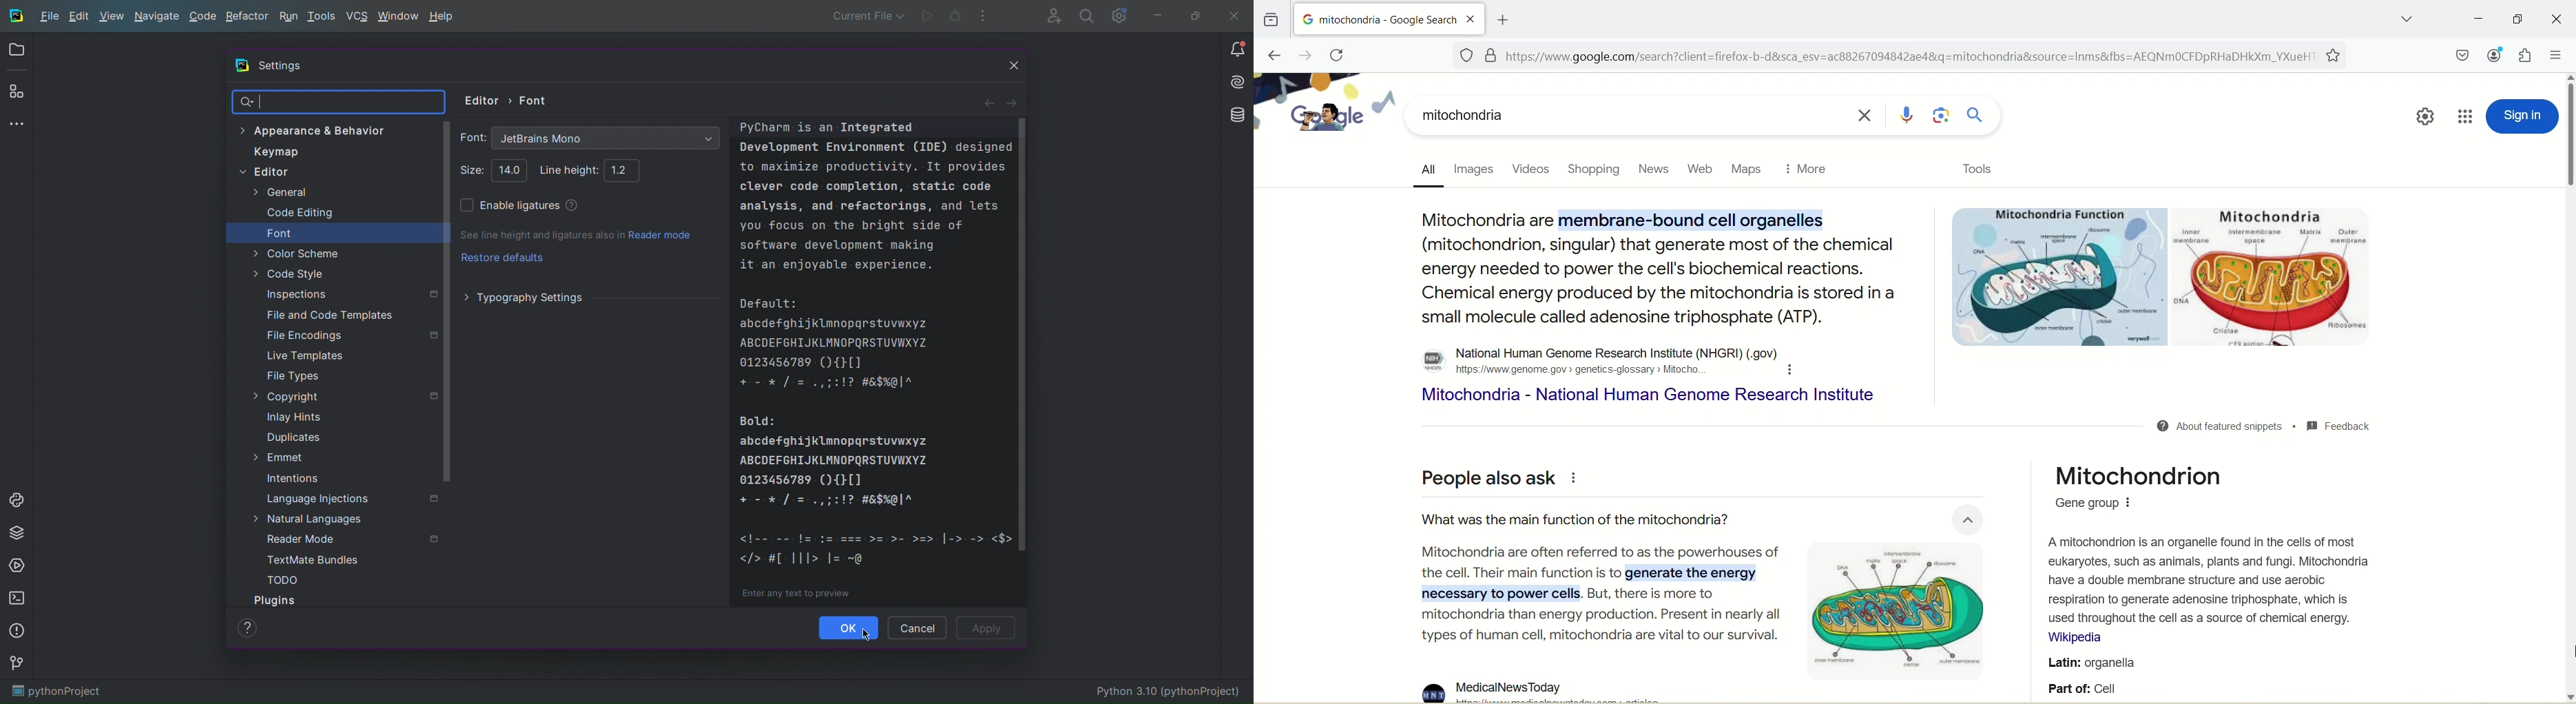 The width and height of the screenshot is (2576, 728). What do you see at coordinates (864, 633) in the screenshot?
I see `Cursor` at bounding box center [864, 633].